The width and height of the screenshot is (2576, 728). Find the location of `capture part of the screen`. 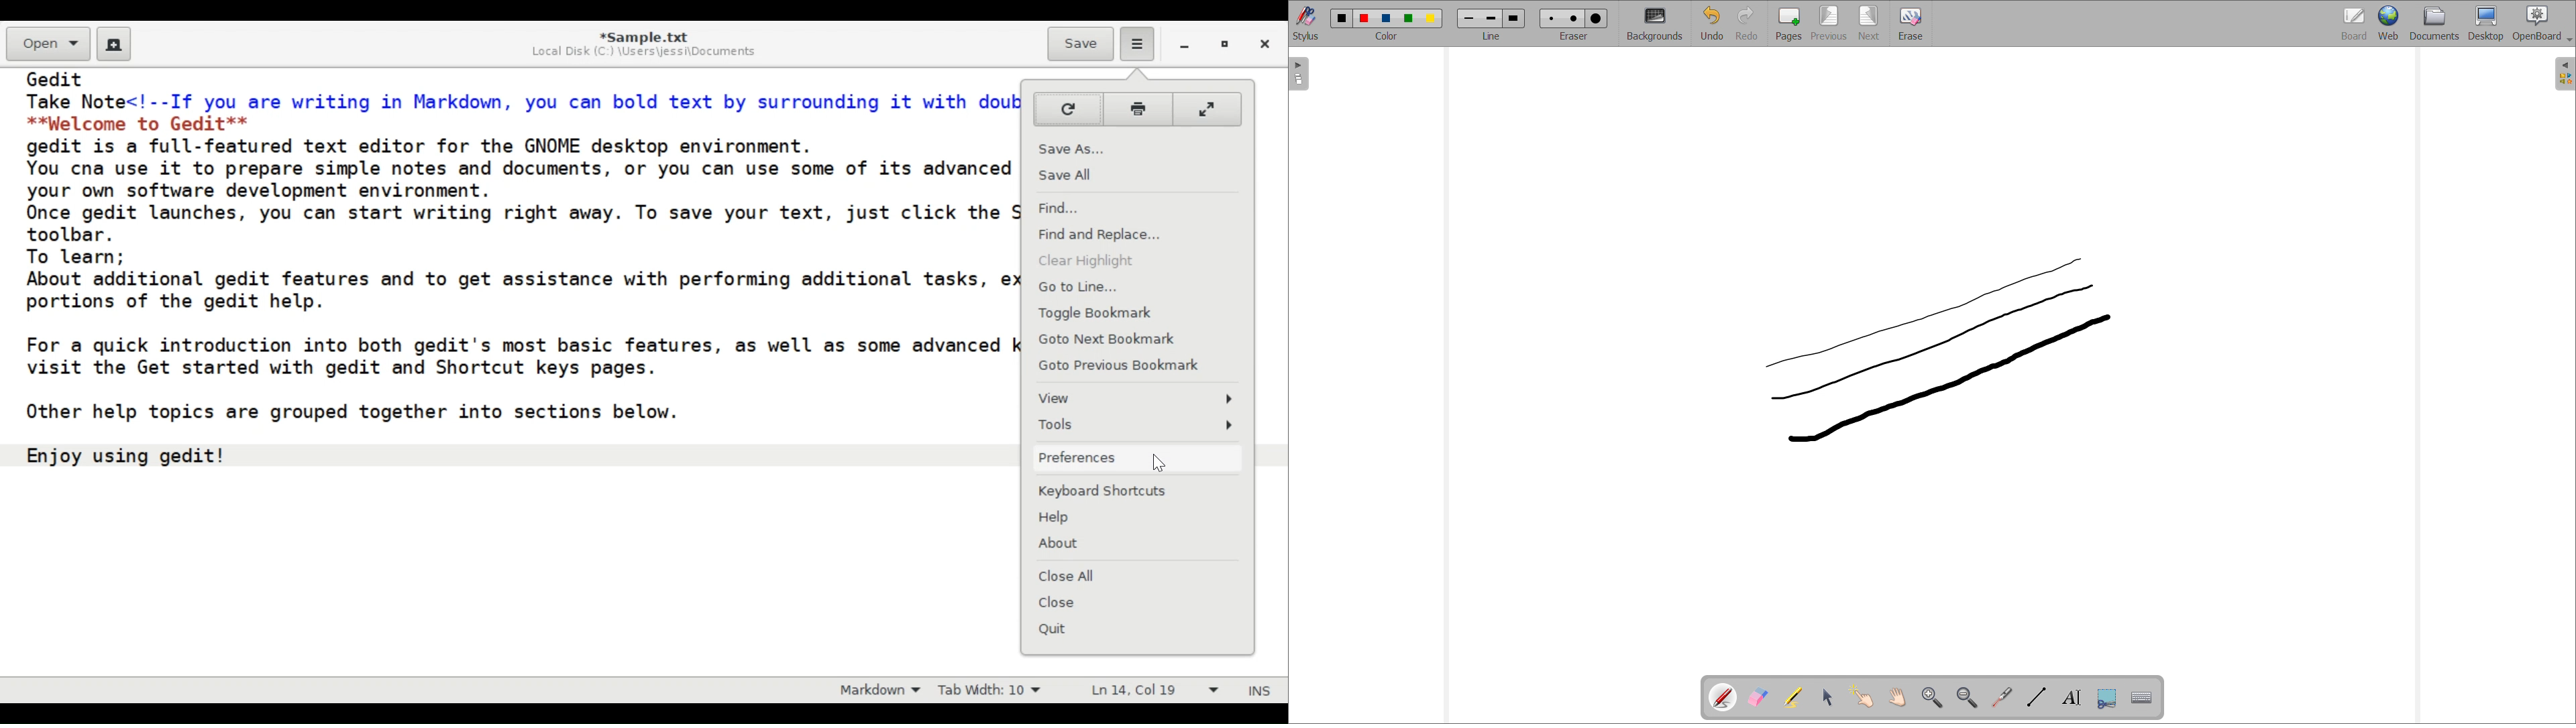

capture part of the screen is located at coordinates (2107, 698).